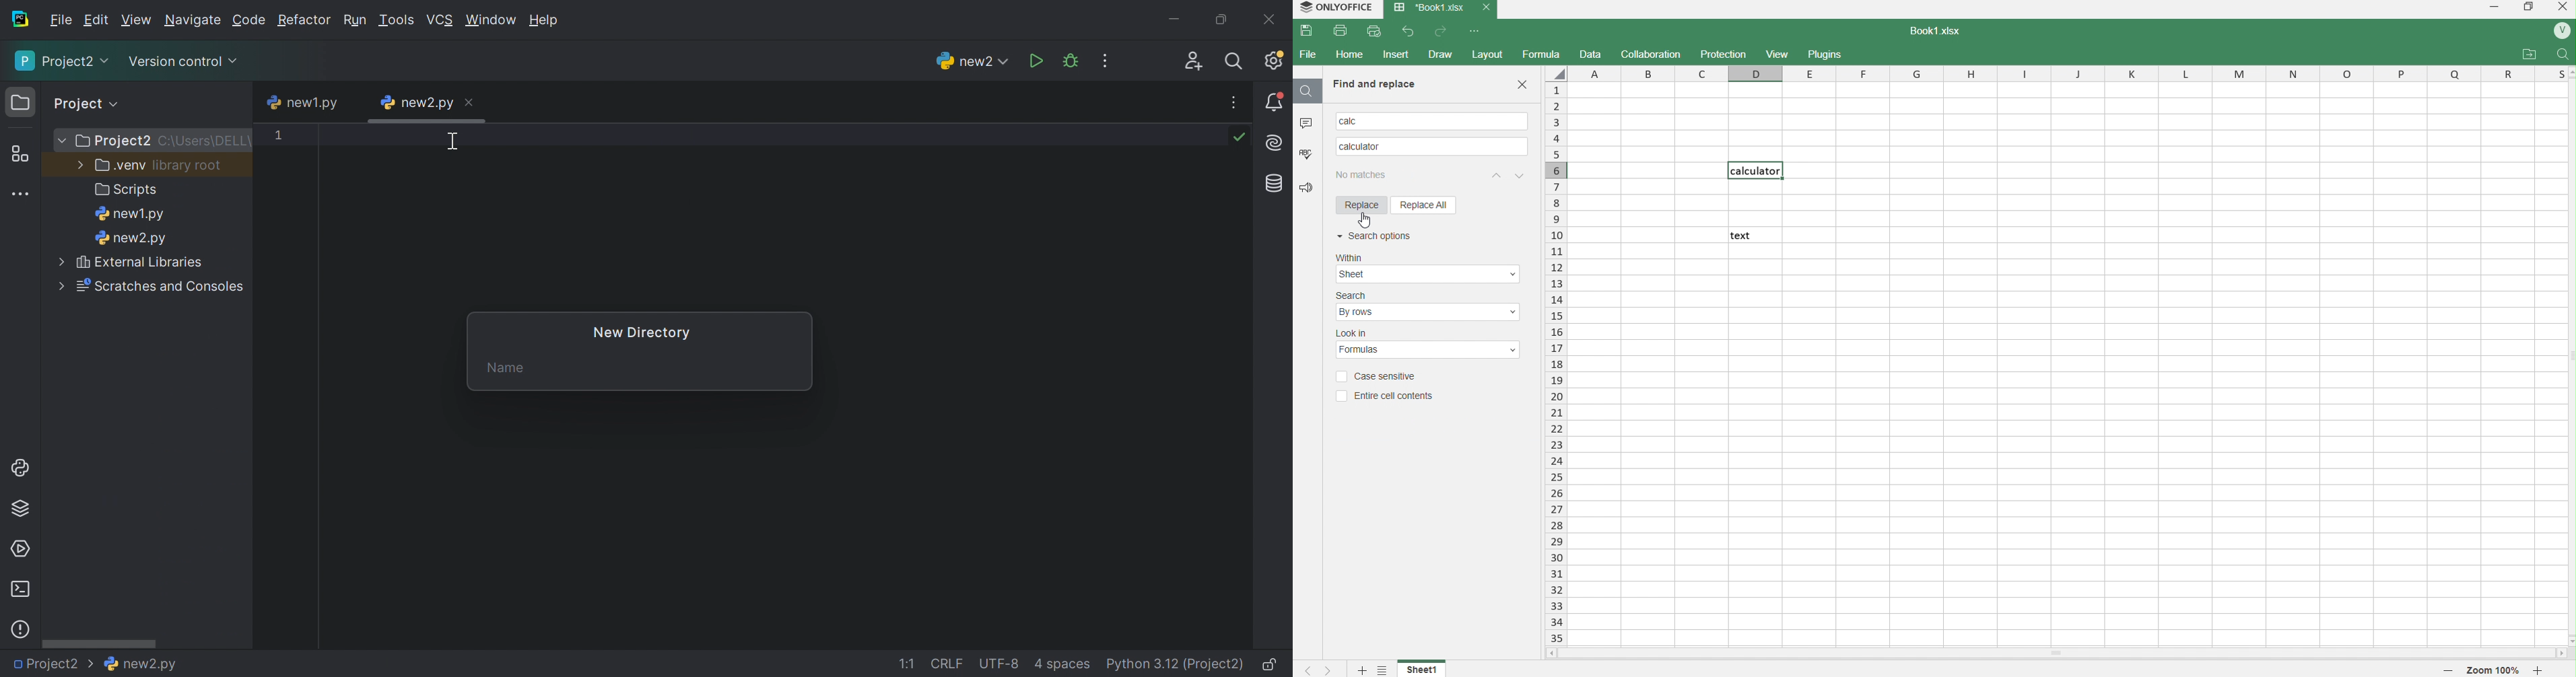 The image size is (2576, 700). Describe the element at coordinates (1559, 362) in the screenshot. I see `rows` at that location.